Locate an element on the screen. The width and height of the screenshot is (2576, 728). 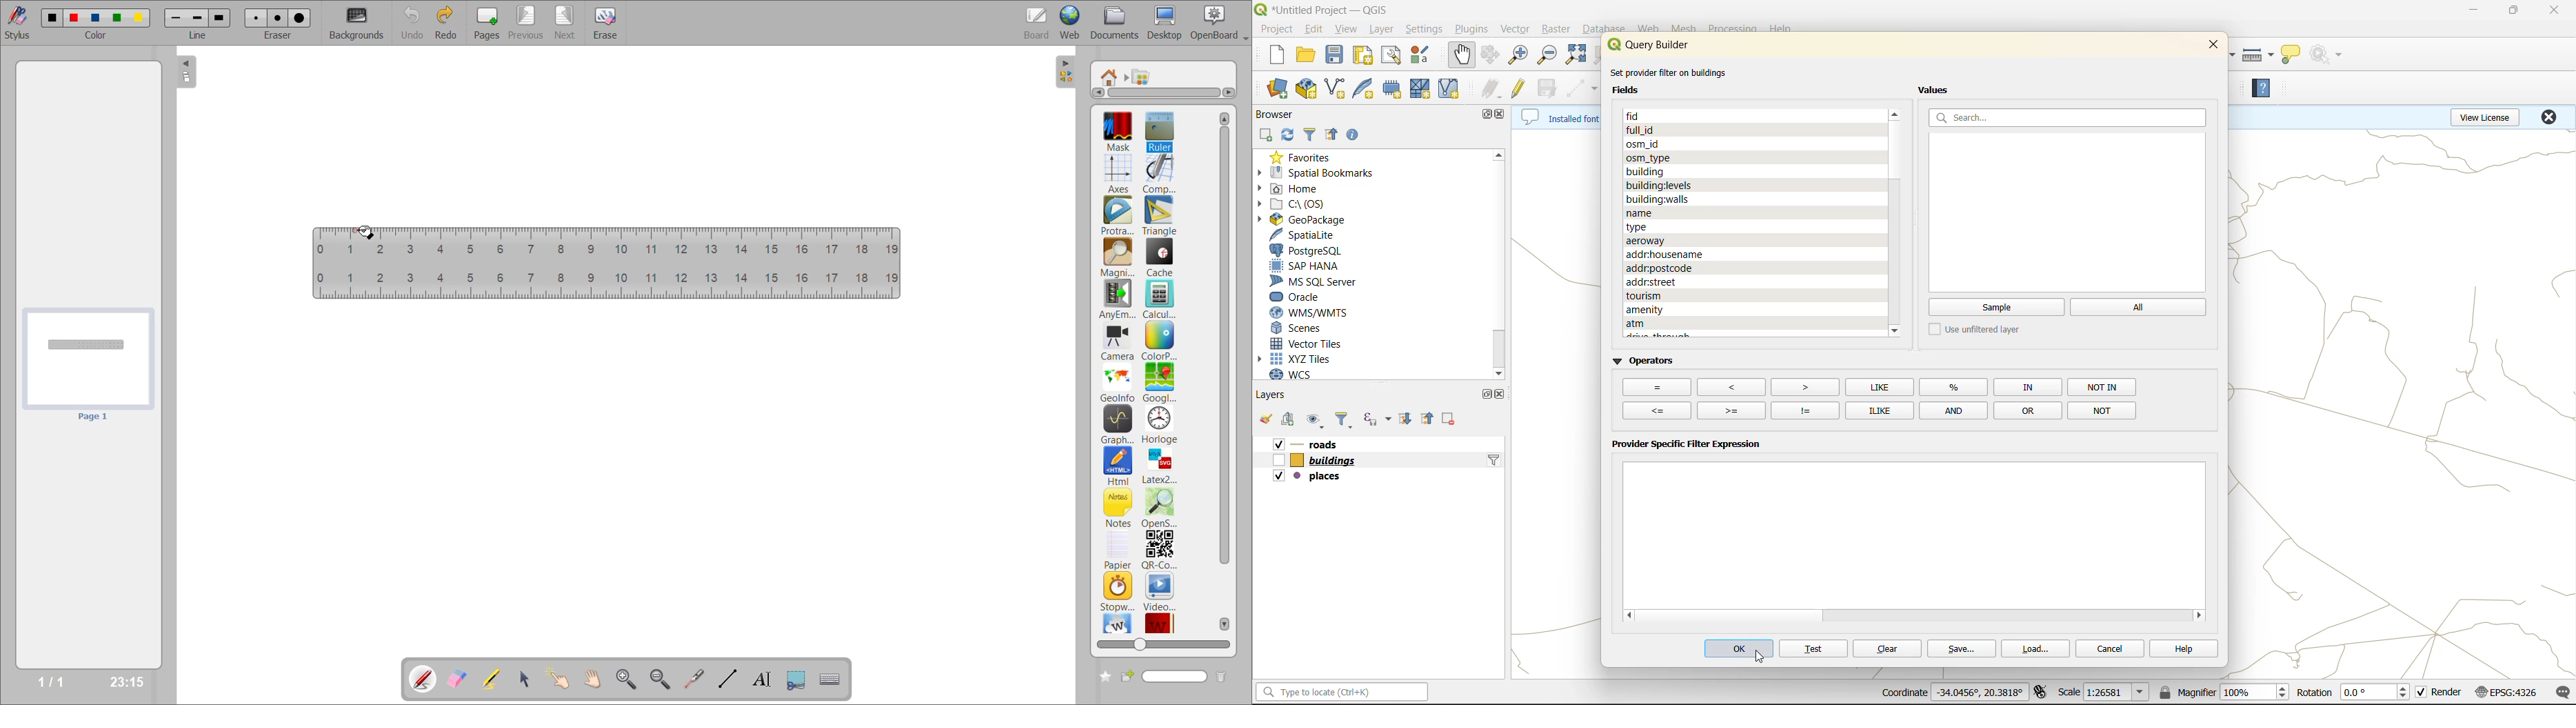
maximize is located at coordinates (1484, 393).